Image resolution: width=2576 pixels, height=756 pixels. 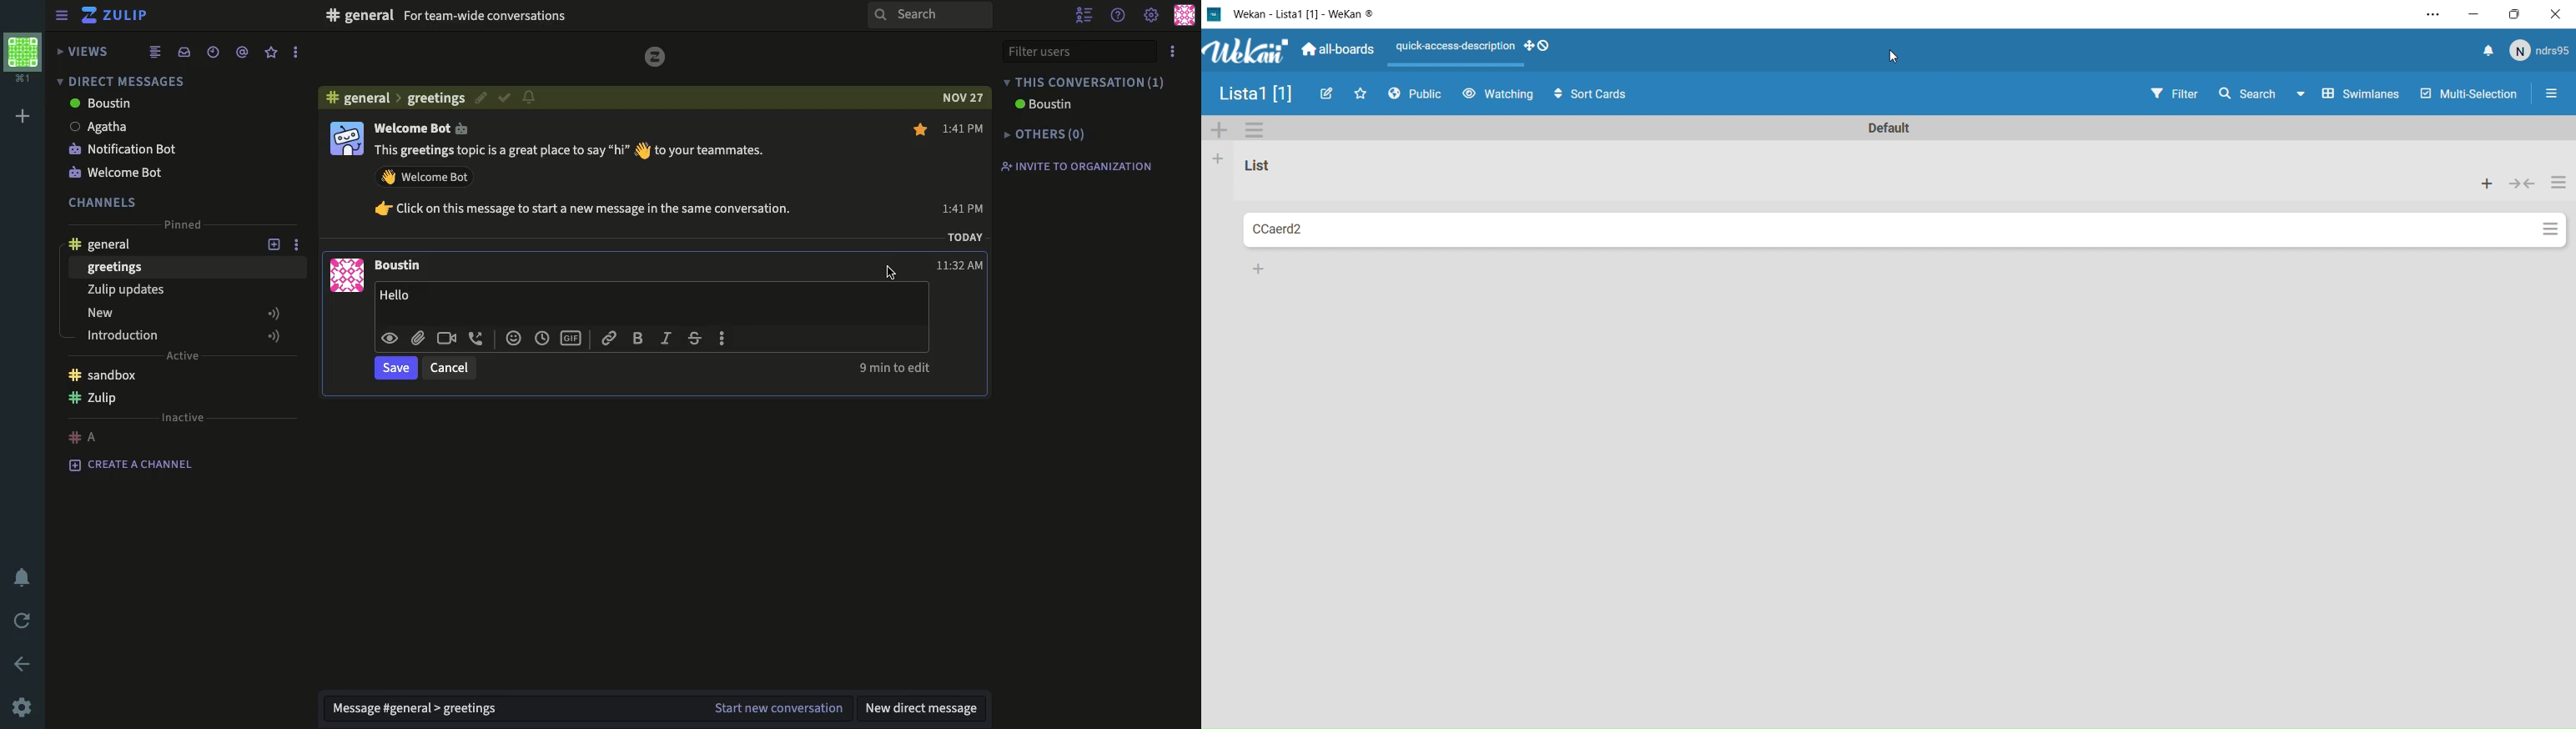 I want to click on emoji, so click(x=510, y=336).